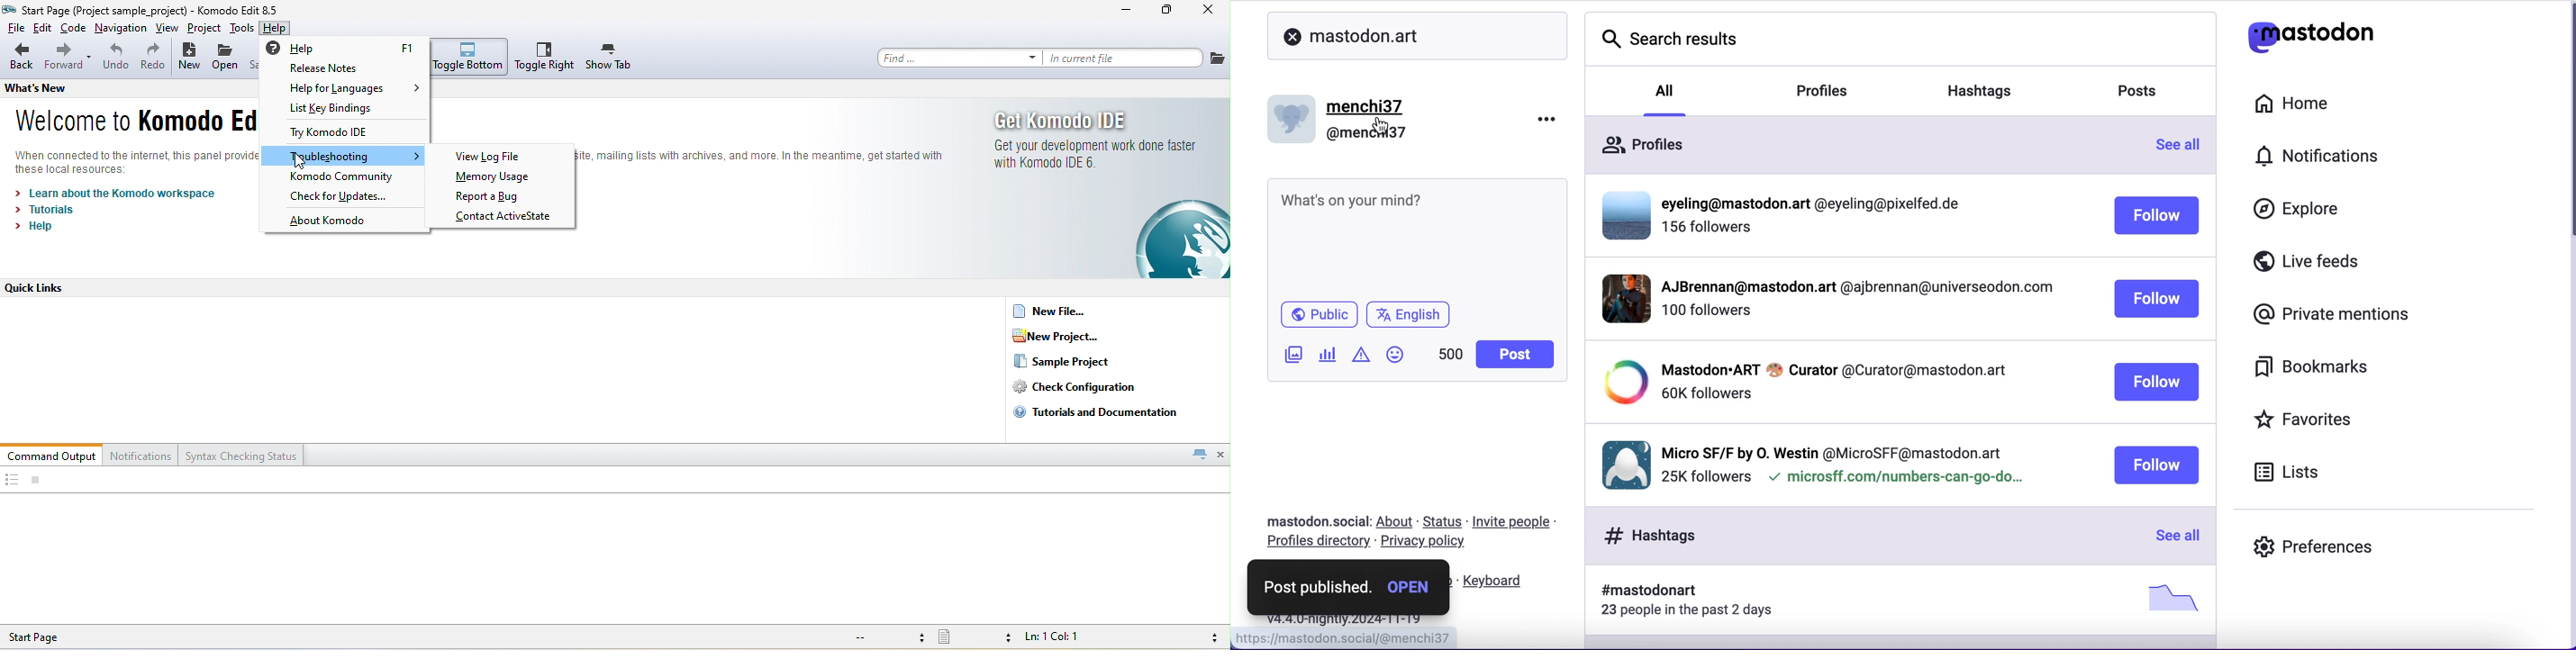 Image resolution: width=2576 pixels, height=672 pixels. Describe the element at coordinates (1715, 312) in the screenshot. I see `followers` at that location.